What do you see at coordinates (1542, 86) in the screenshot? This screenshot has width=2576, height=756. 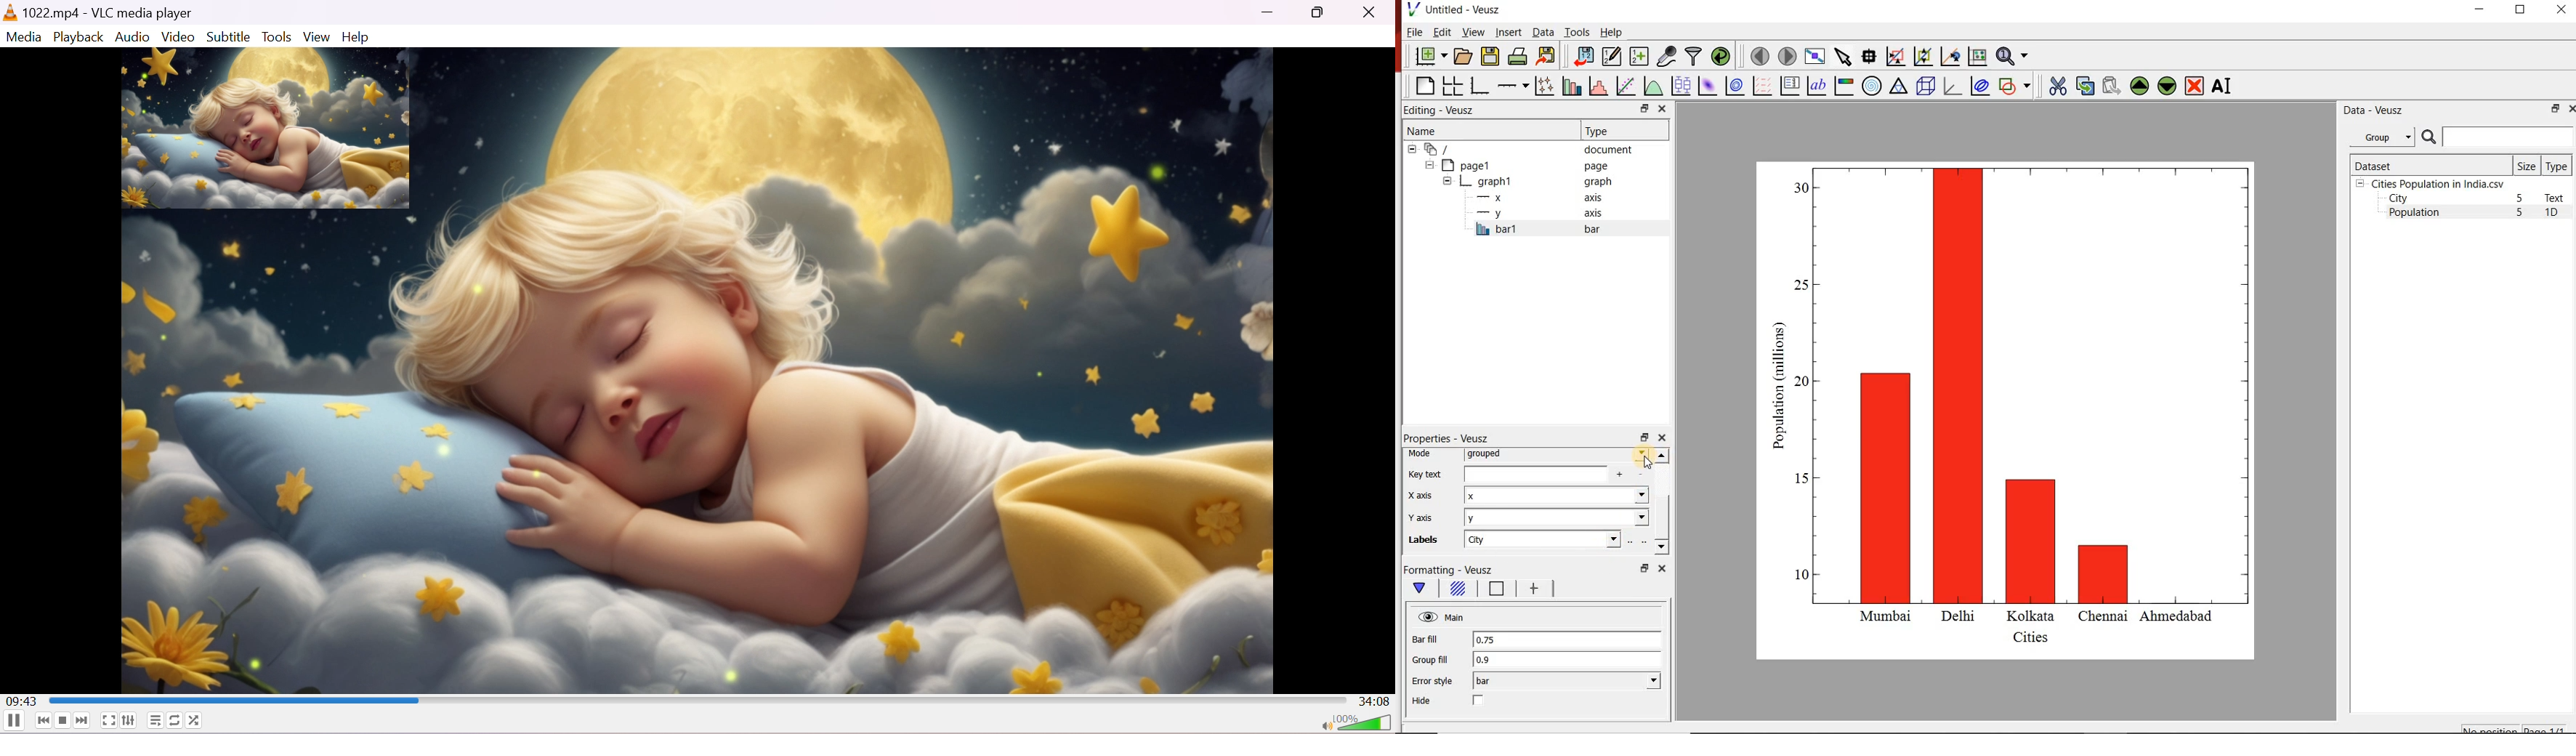 I see `plot points with lines and errorbars` at bounding box center [1542, 86].